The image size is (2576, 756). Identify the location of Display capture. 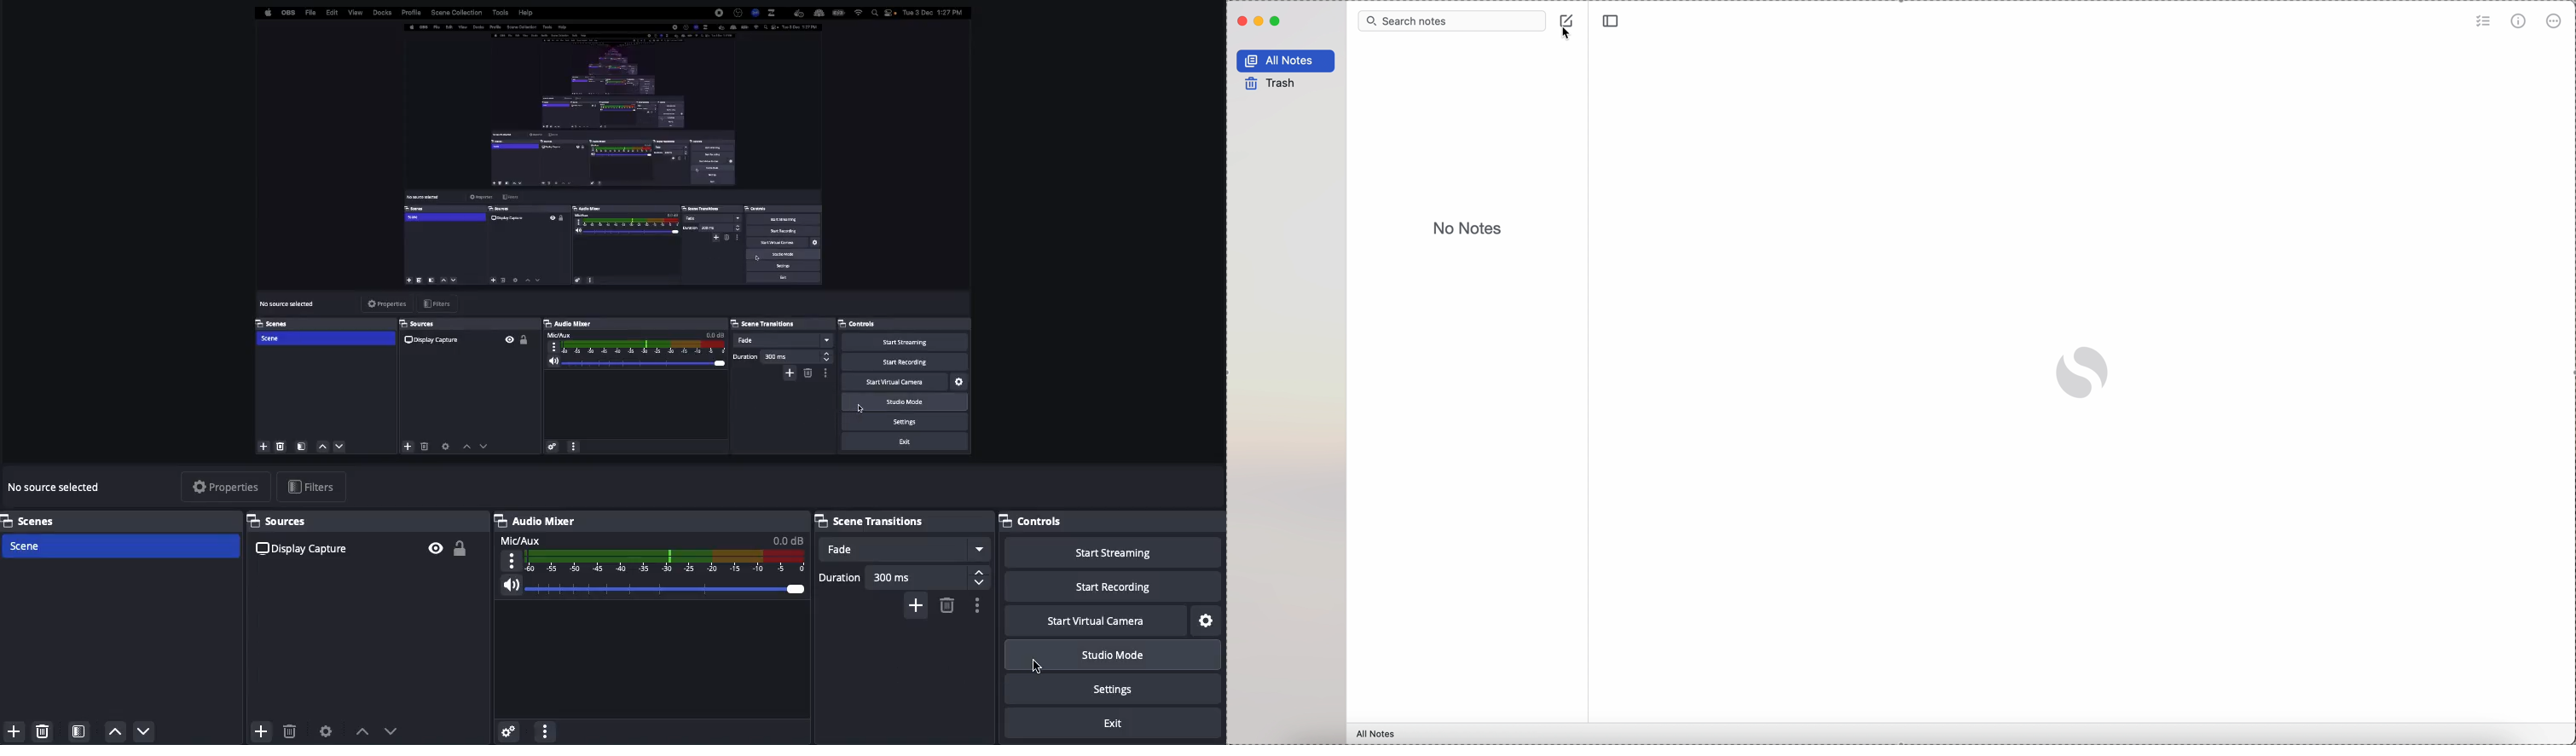
(305, 551).